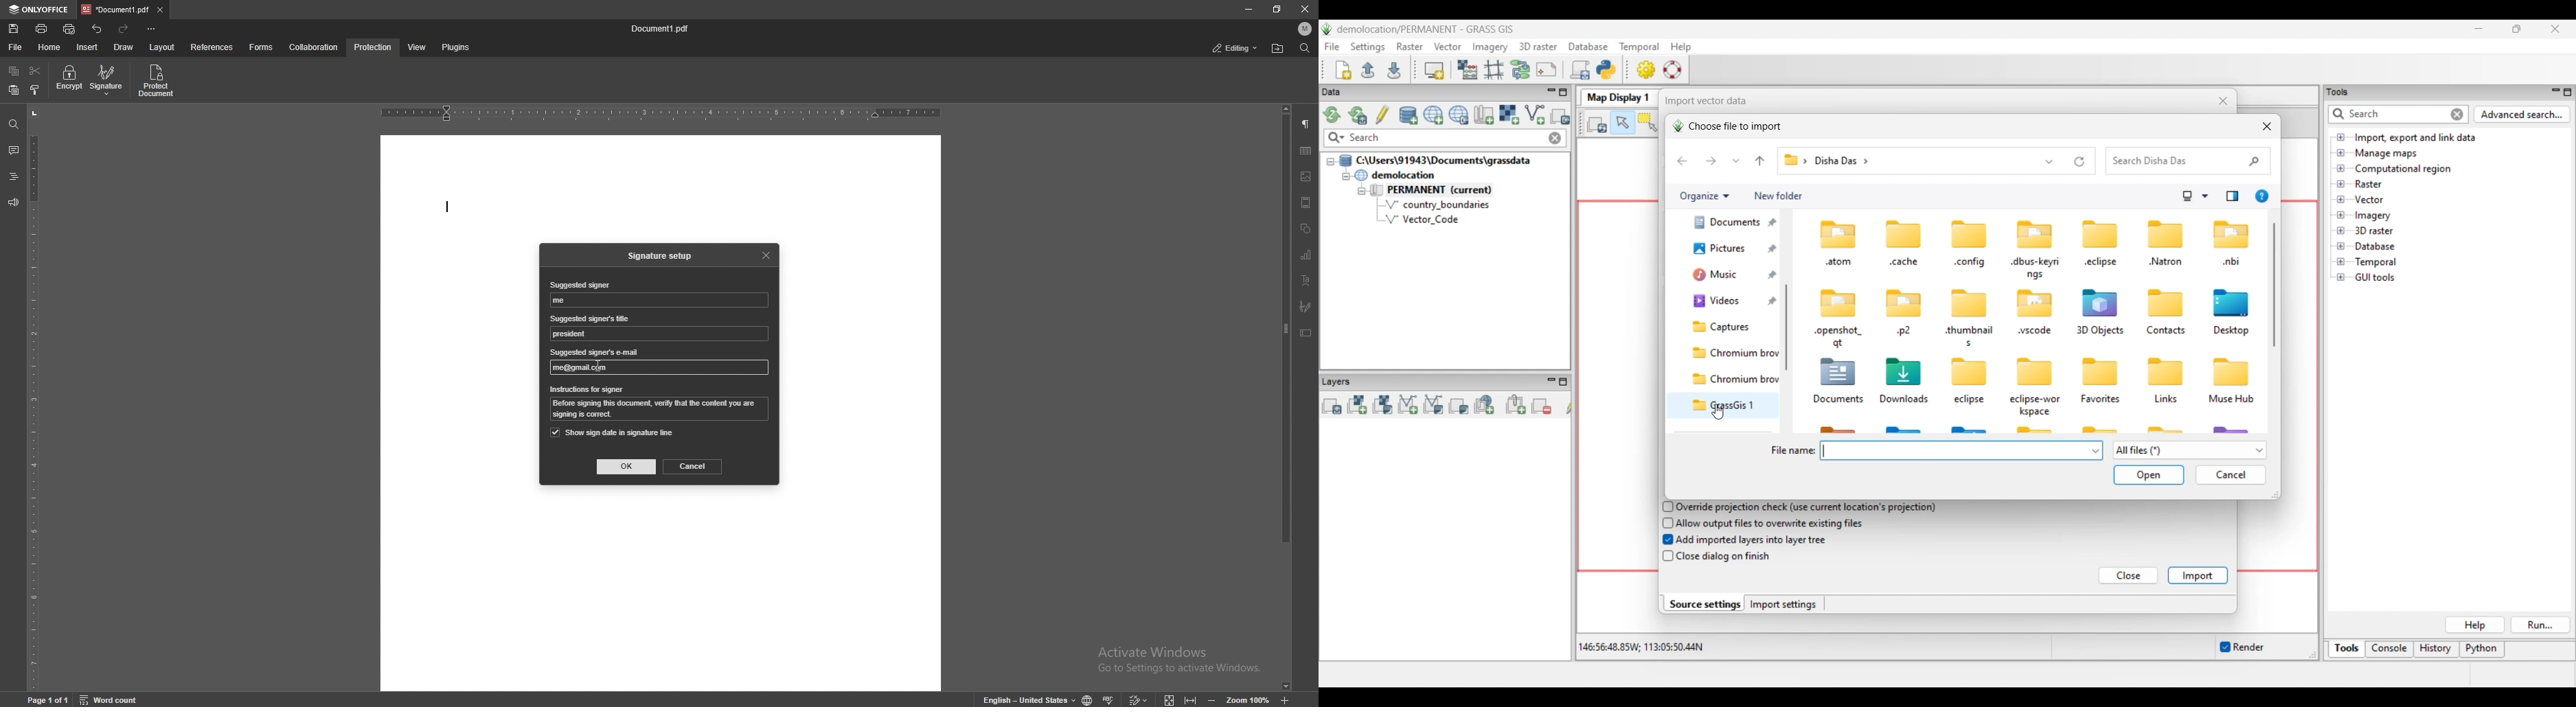  Describe the element at coordinates (1278, 9) in the screenshot. I see `resize` at that location.